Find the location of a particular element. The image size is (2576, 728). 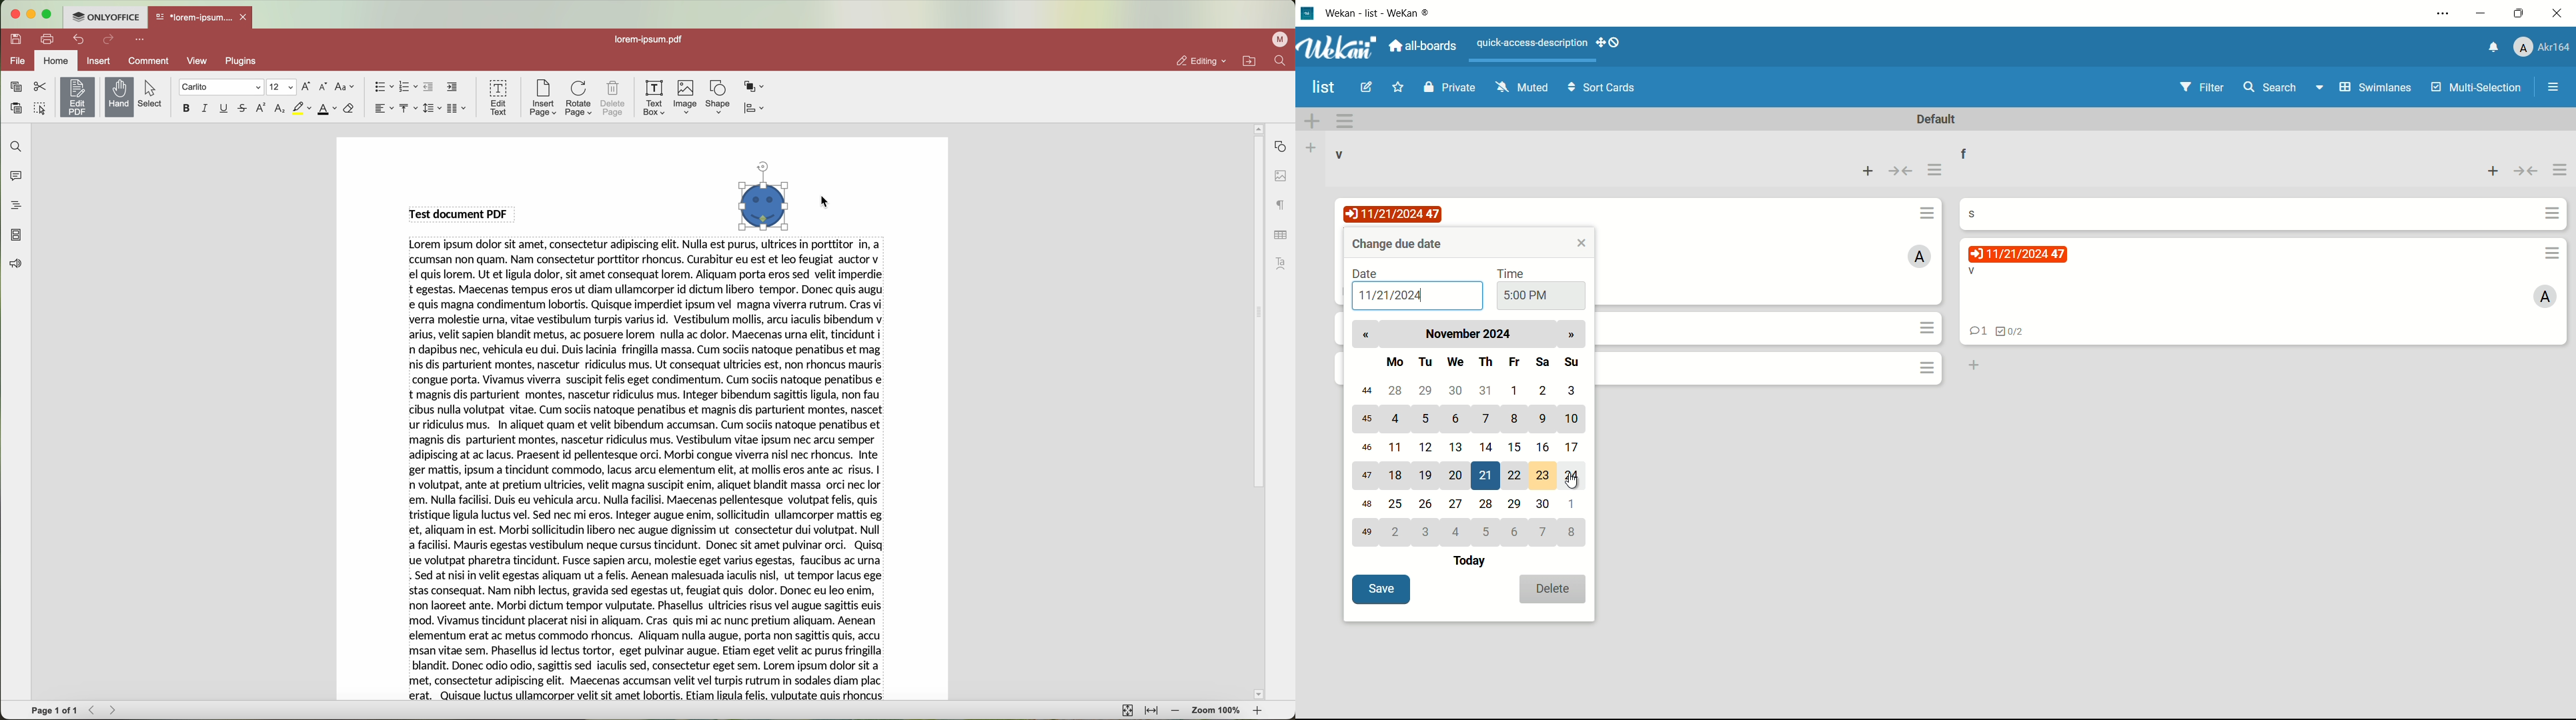

due date is located at coordinates (2017, 254).